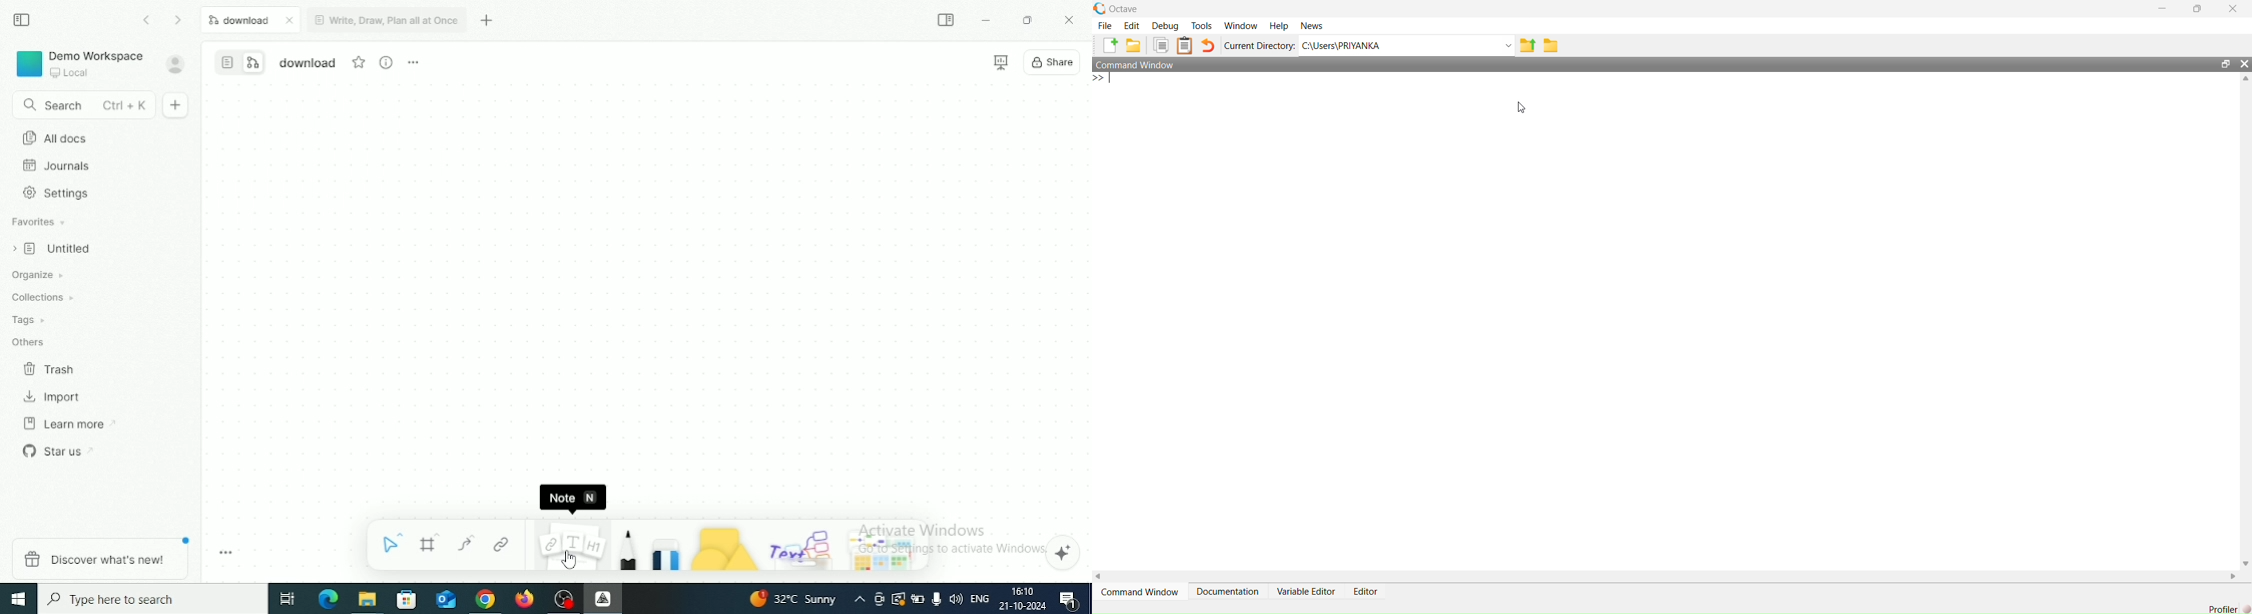  What do you see at coordinates (1107, 45) in the screenshot?
I see `New script` at bounding box center [1107, 45].